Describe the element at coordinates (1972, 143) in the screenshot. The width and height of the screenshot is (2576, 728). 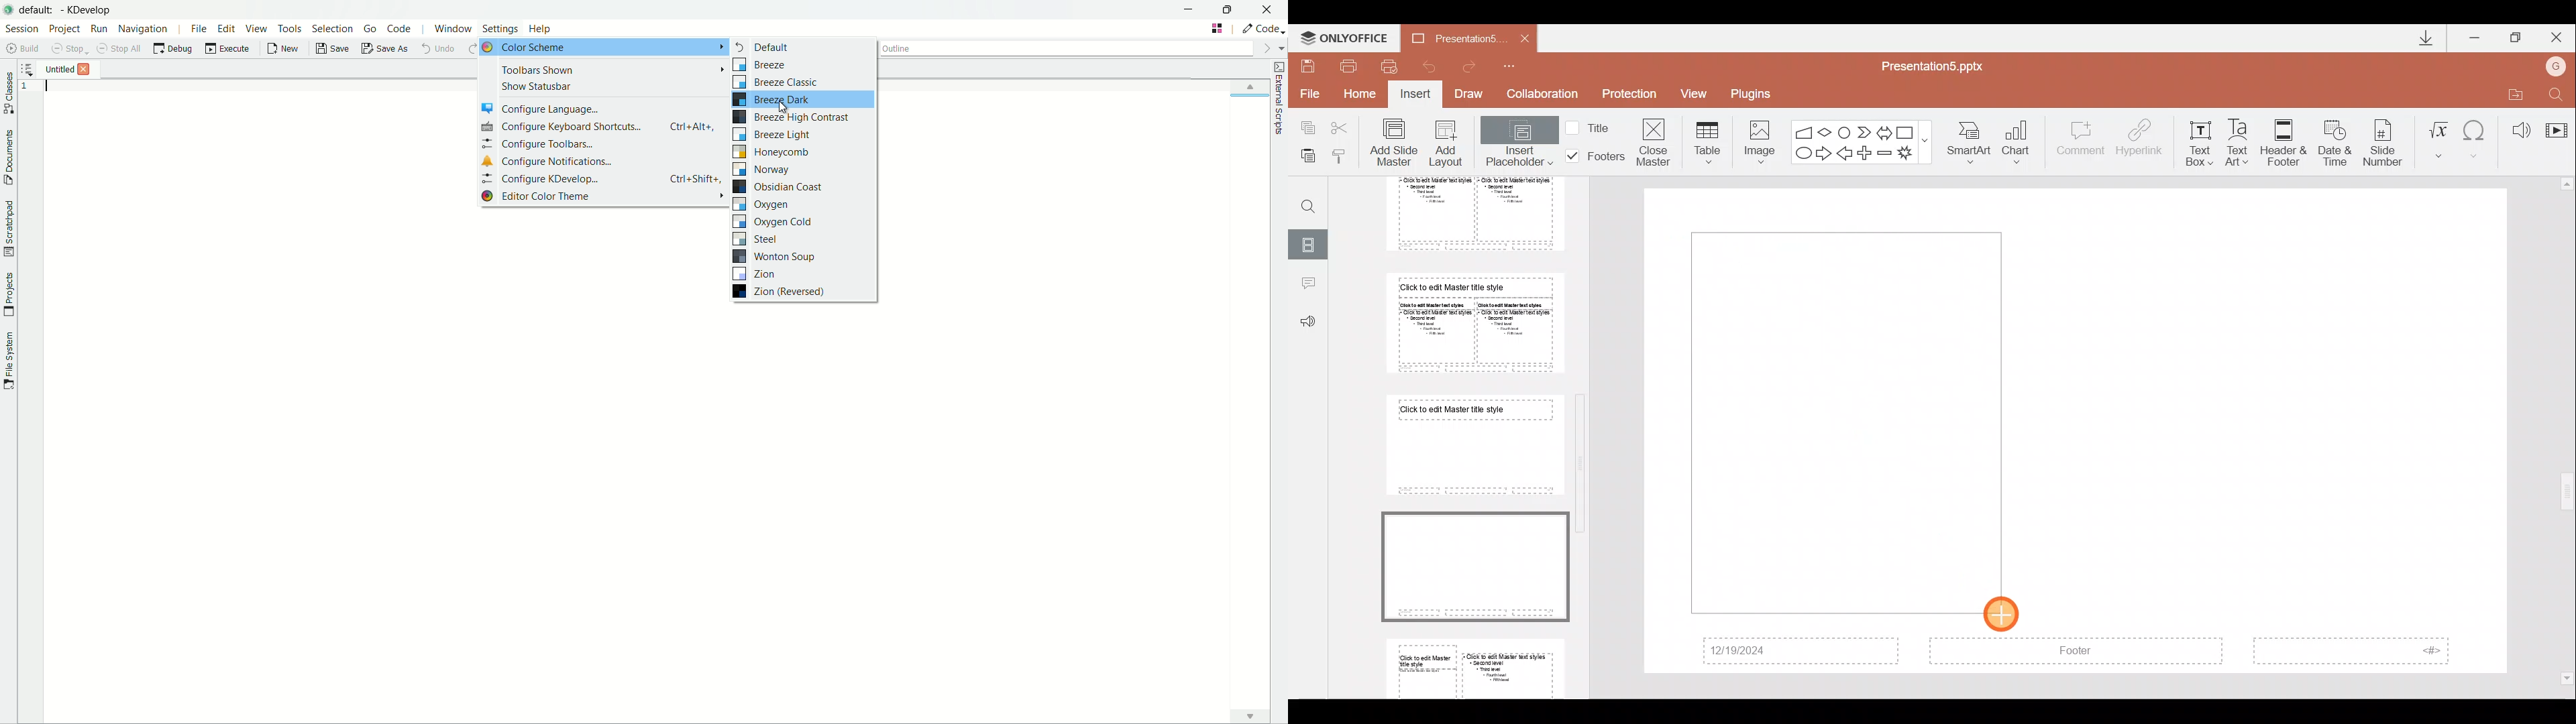
I see `SmartArt` at that location.